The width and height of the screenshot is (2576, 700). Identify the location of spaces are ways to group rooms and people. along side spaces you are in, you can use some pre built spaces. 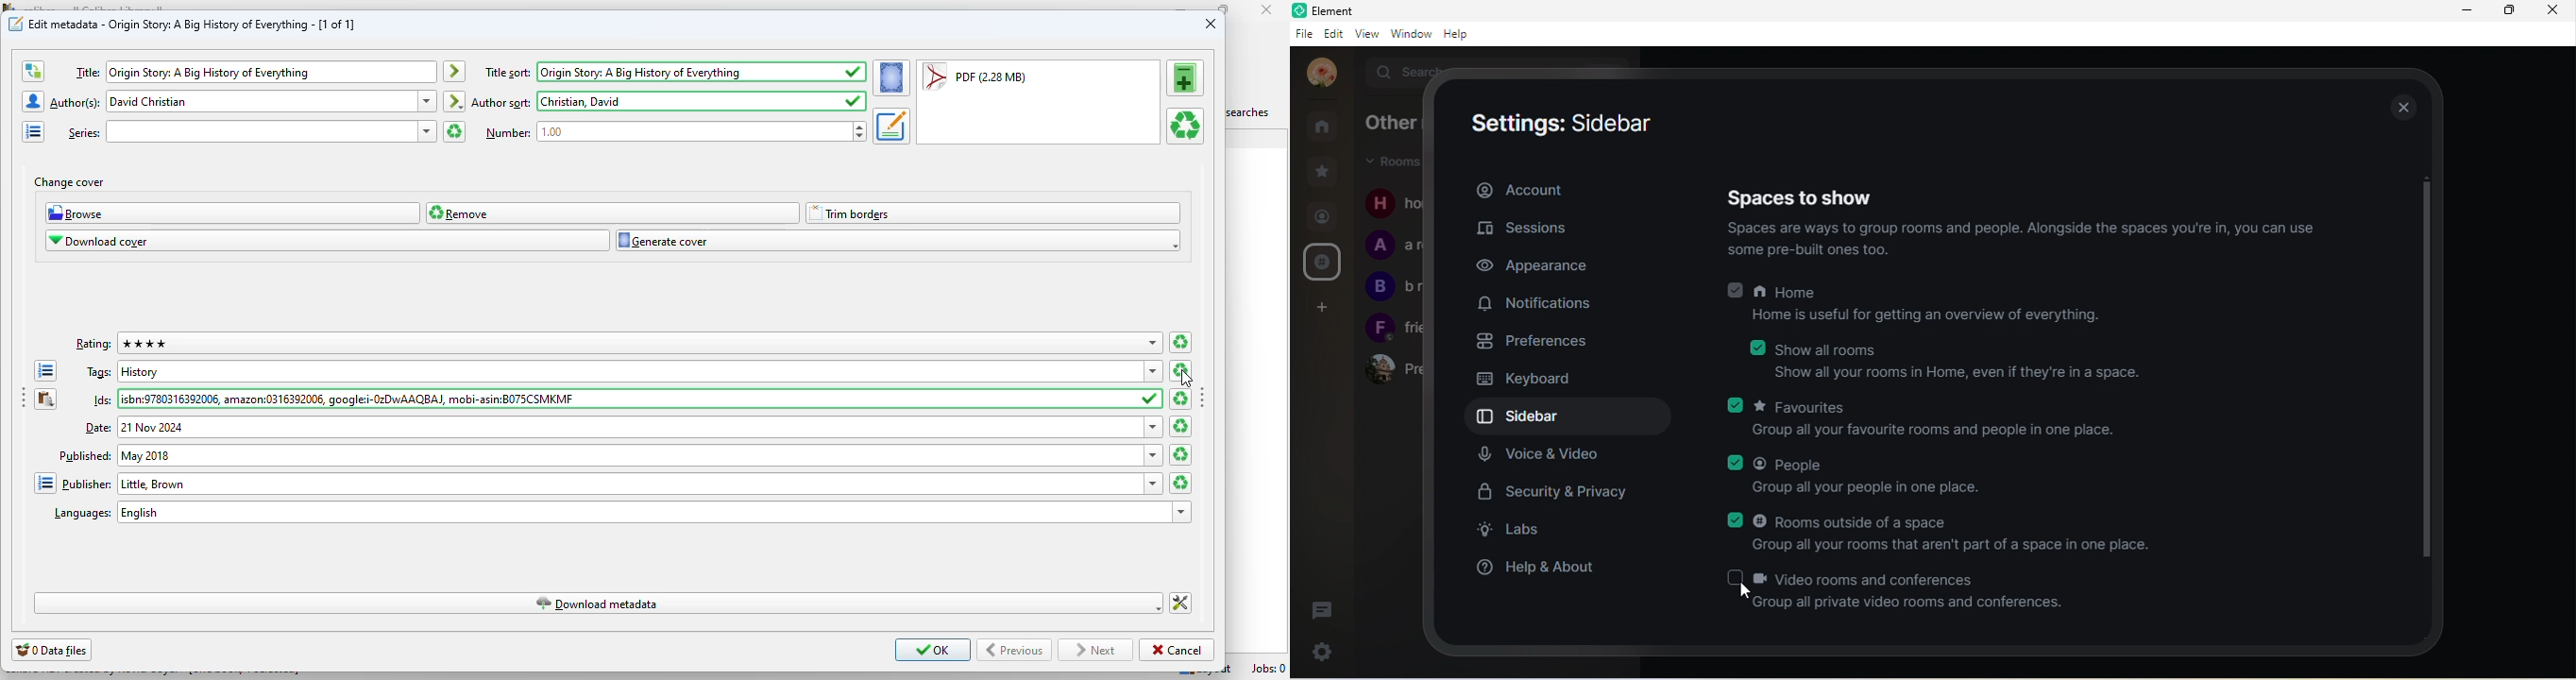
(2031, 241).